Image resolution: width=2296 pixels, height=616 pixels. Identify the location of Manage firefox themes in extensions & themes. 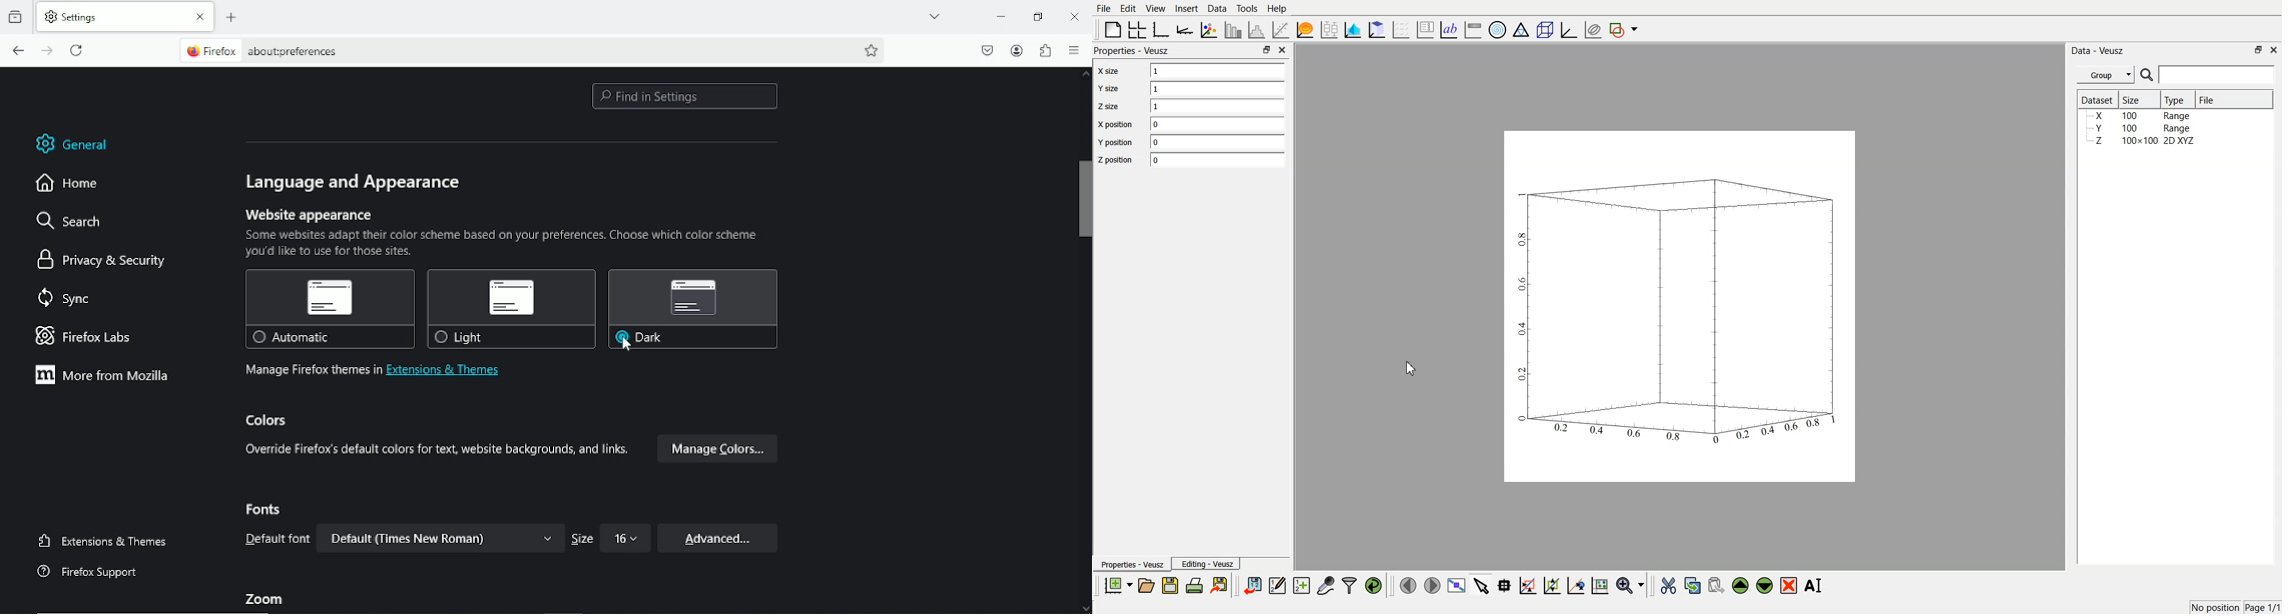
(373, 371).